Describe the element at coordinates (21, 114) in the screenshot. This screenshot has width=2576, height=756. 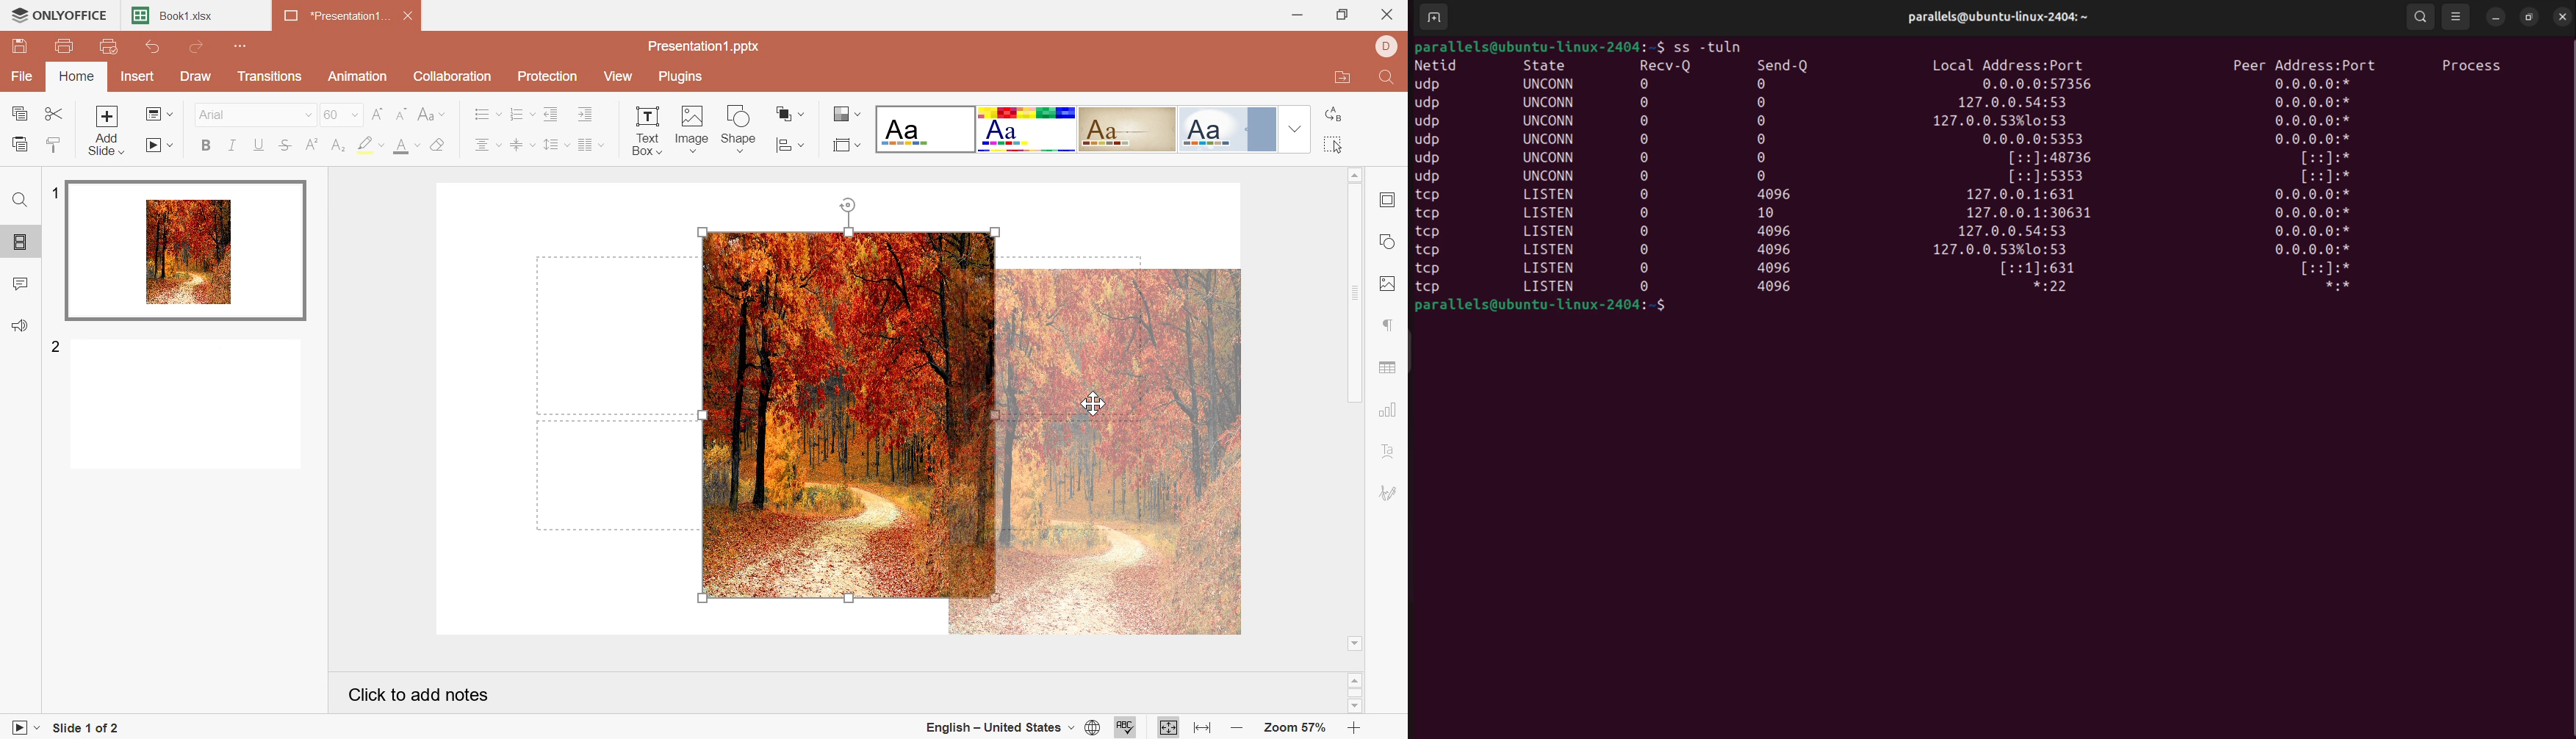
I see `Copy` at that location.